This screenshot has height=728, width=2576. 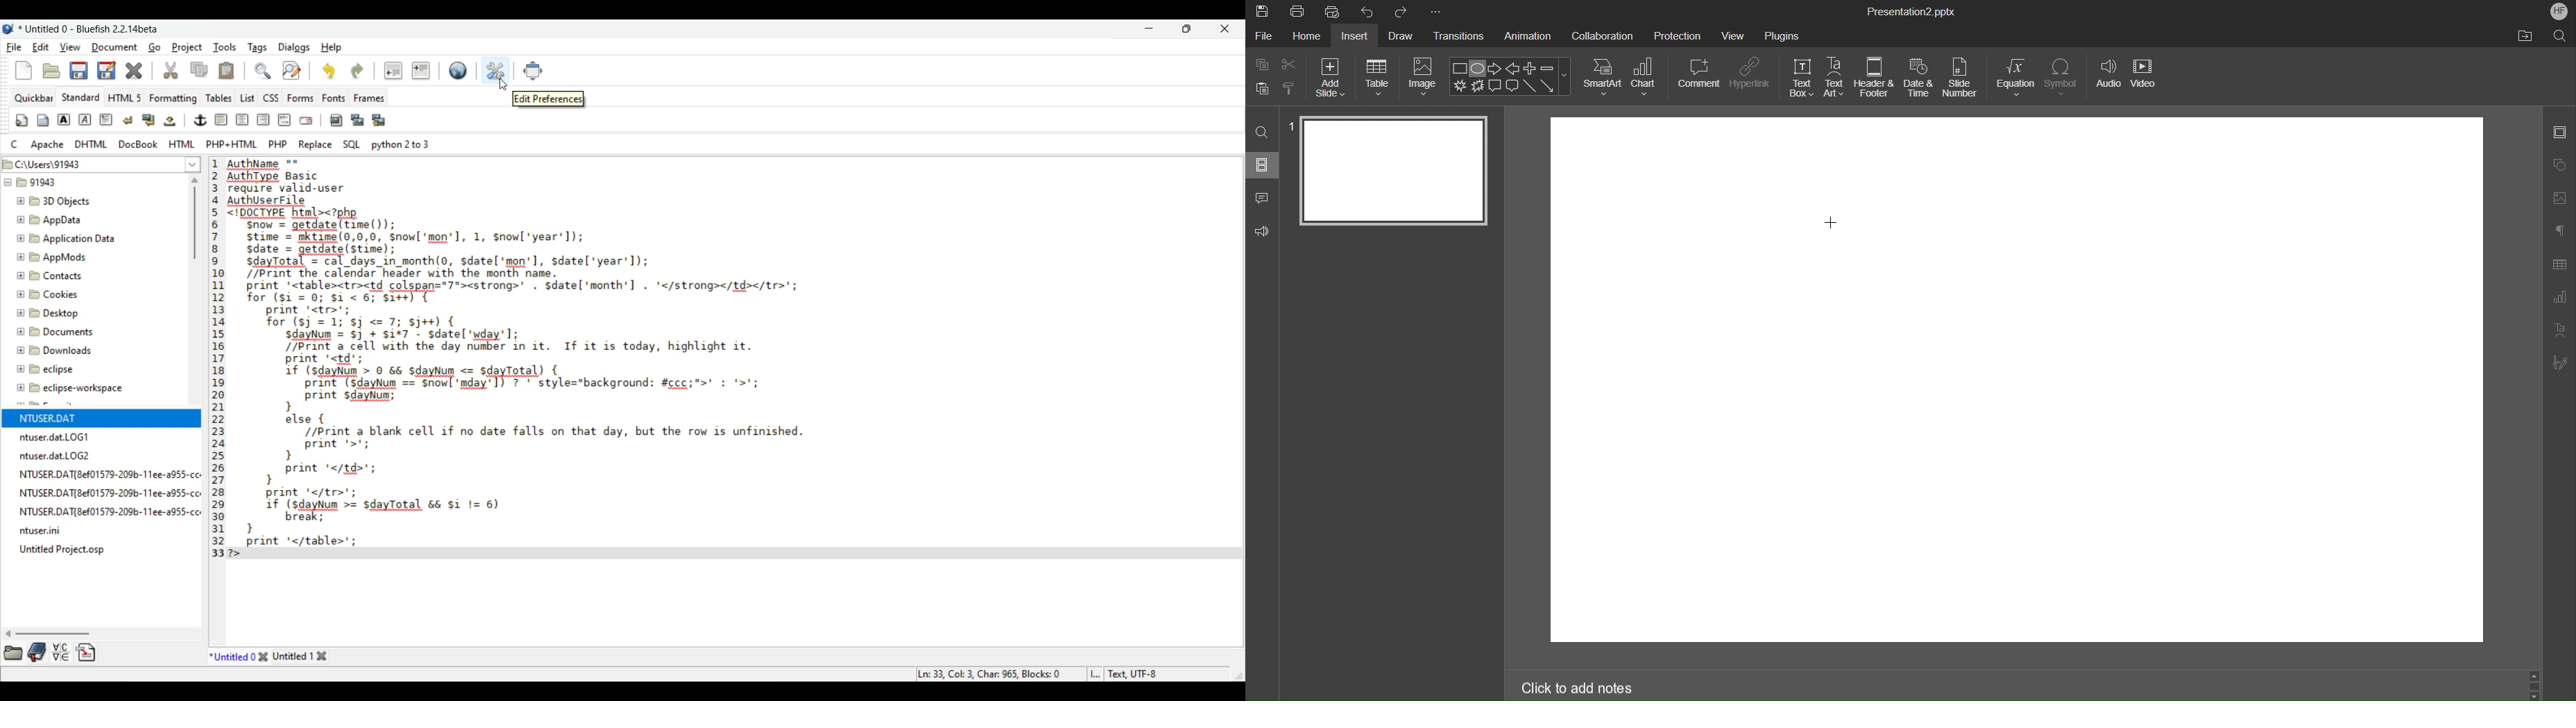 I want to click on Redo, so click(x=1402, y=12).